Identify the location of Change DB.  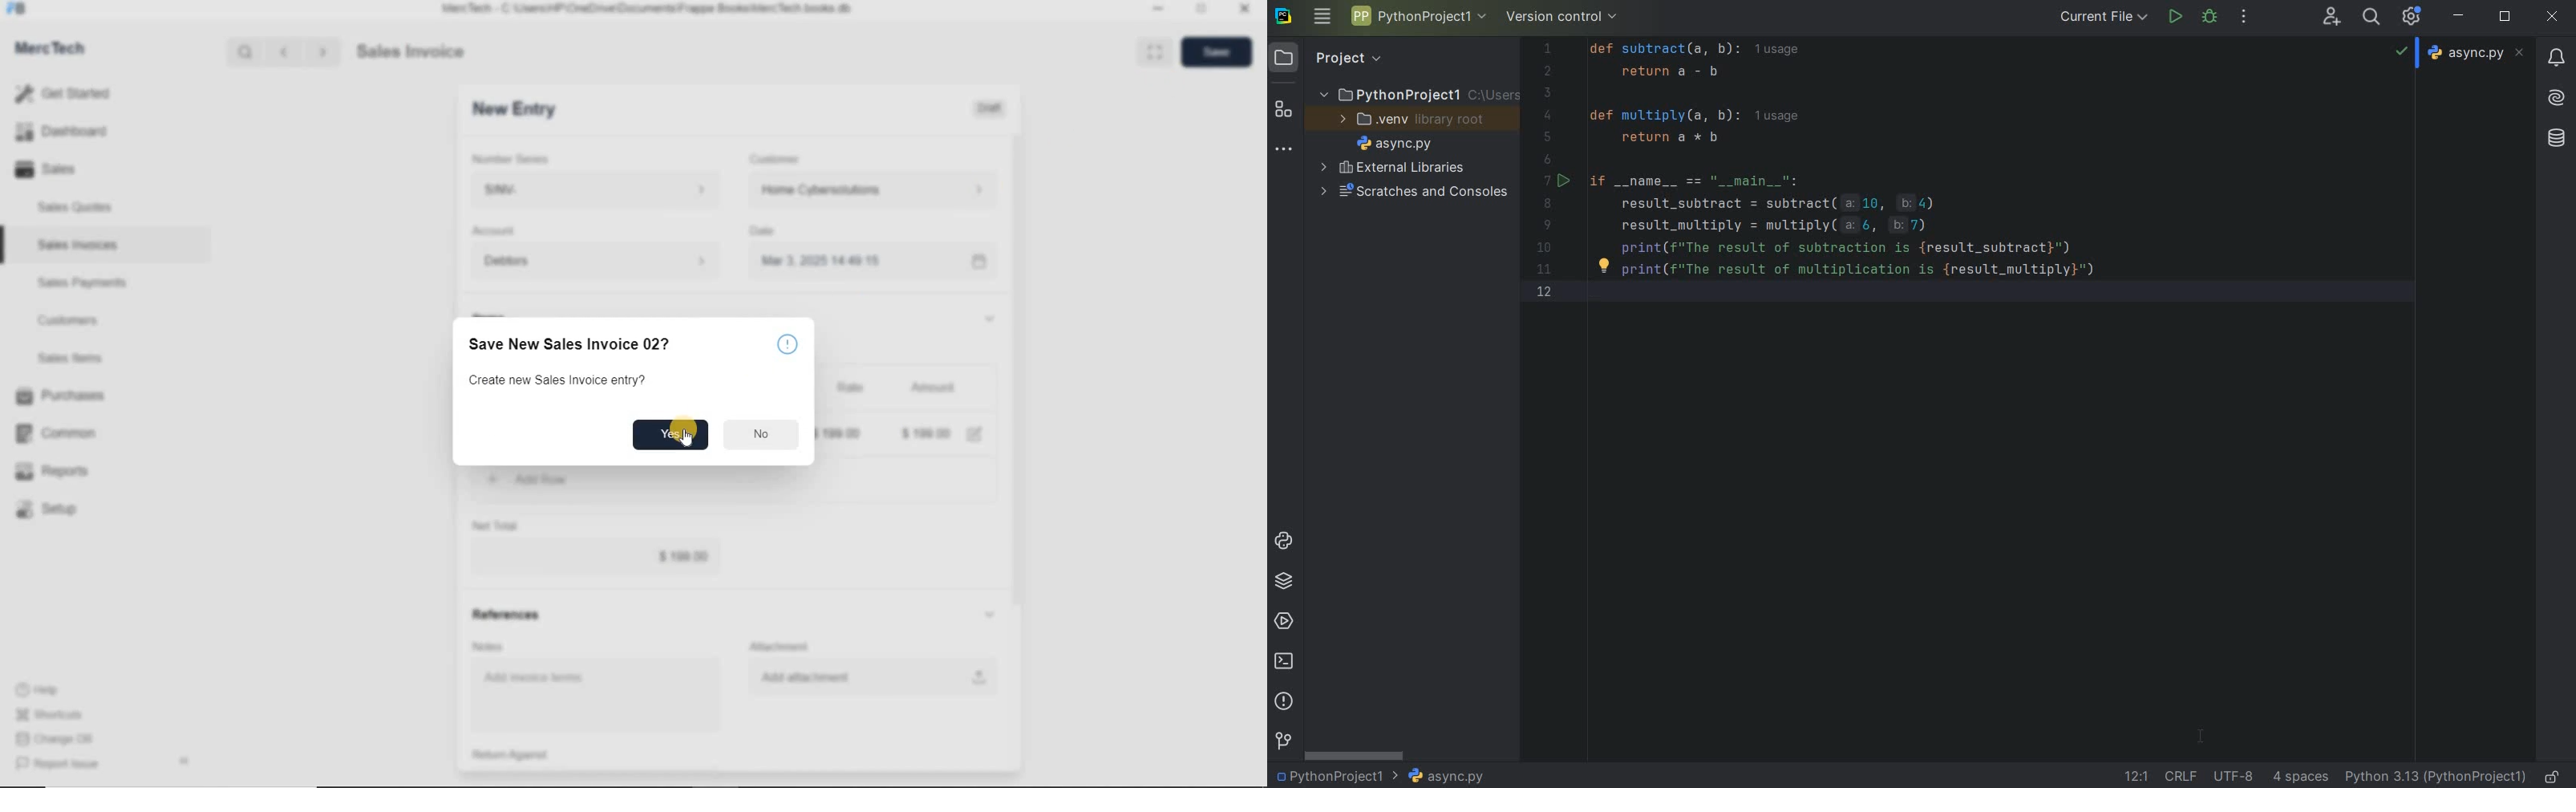
(57, 739).